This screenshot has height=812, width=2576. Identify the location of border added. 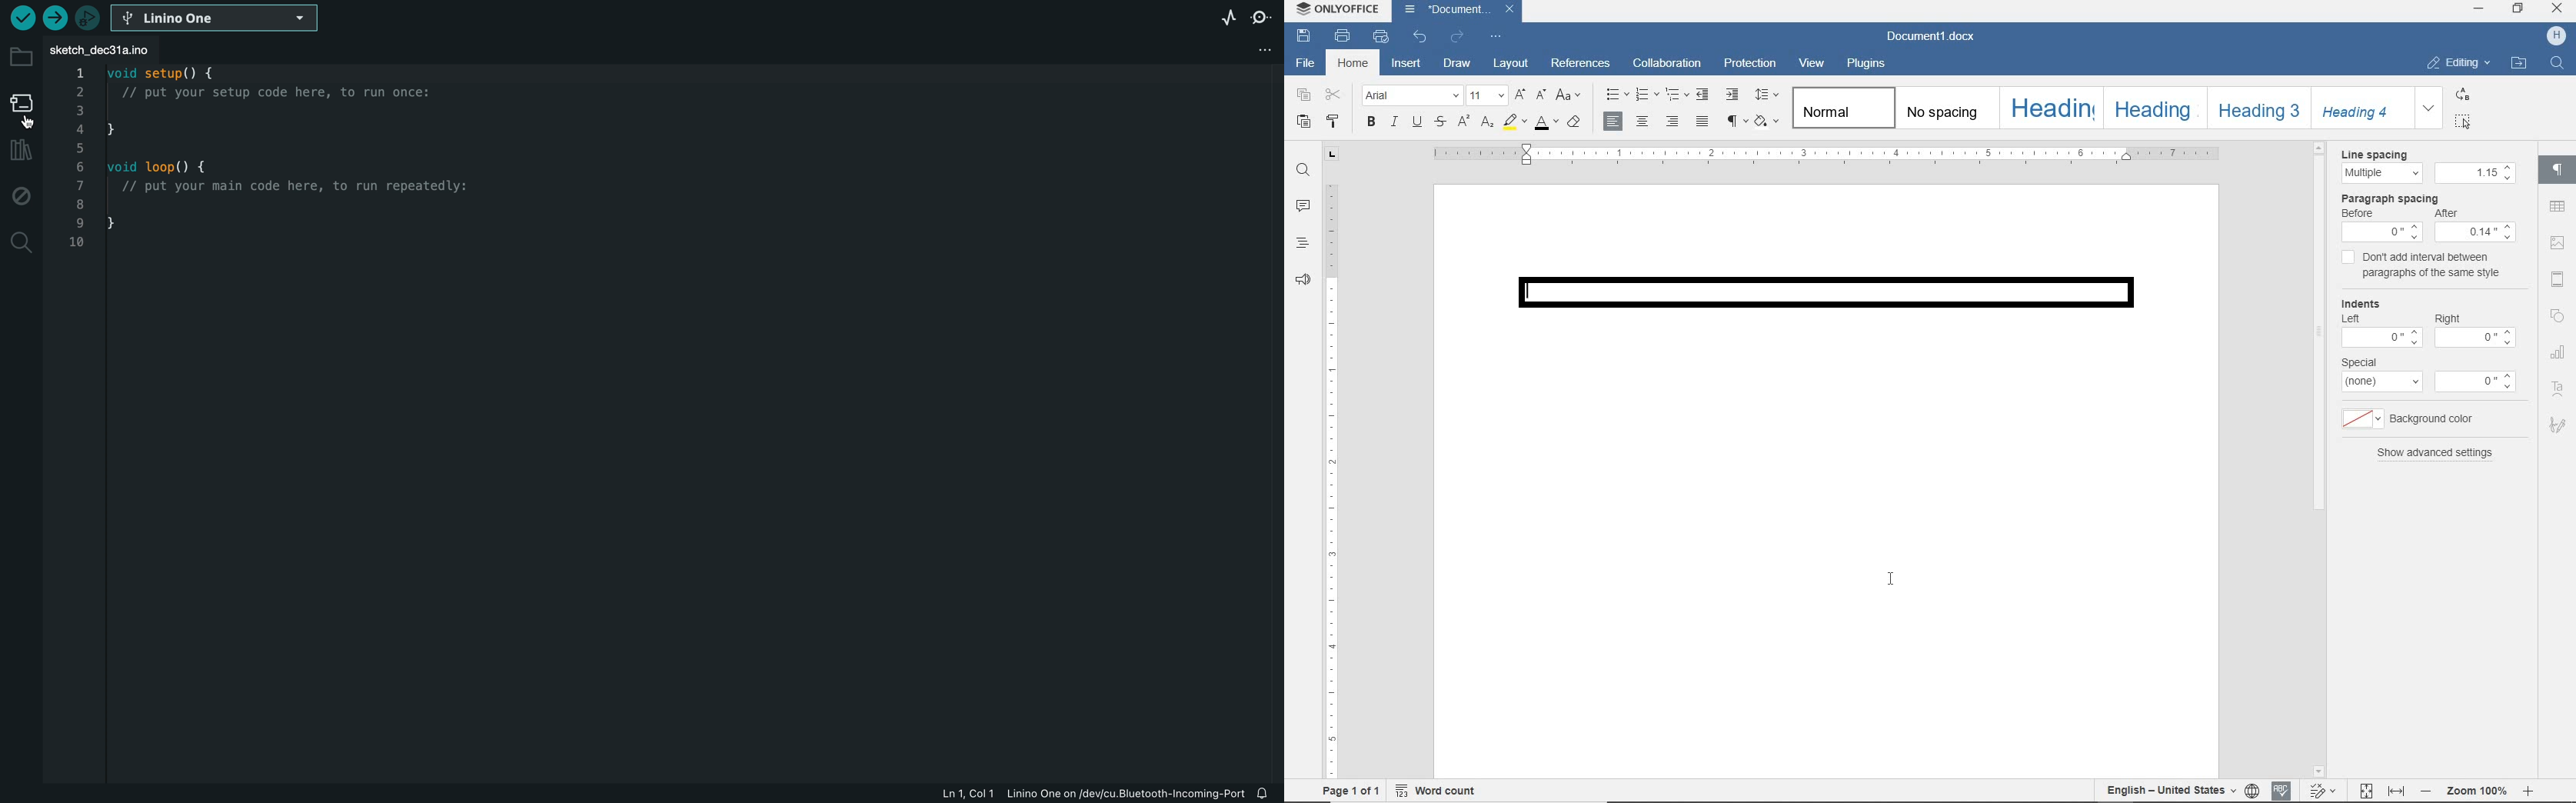
(1832, 302).